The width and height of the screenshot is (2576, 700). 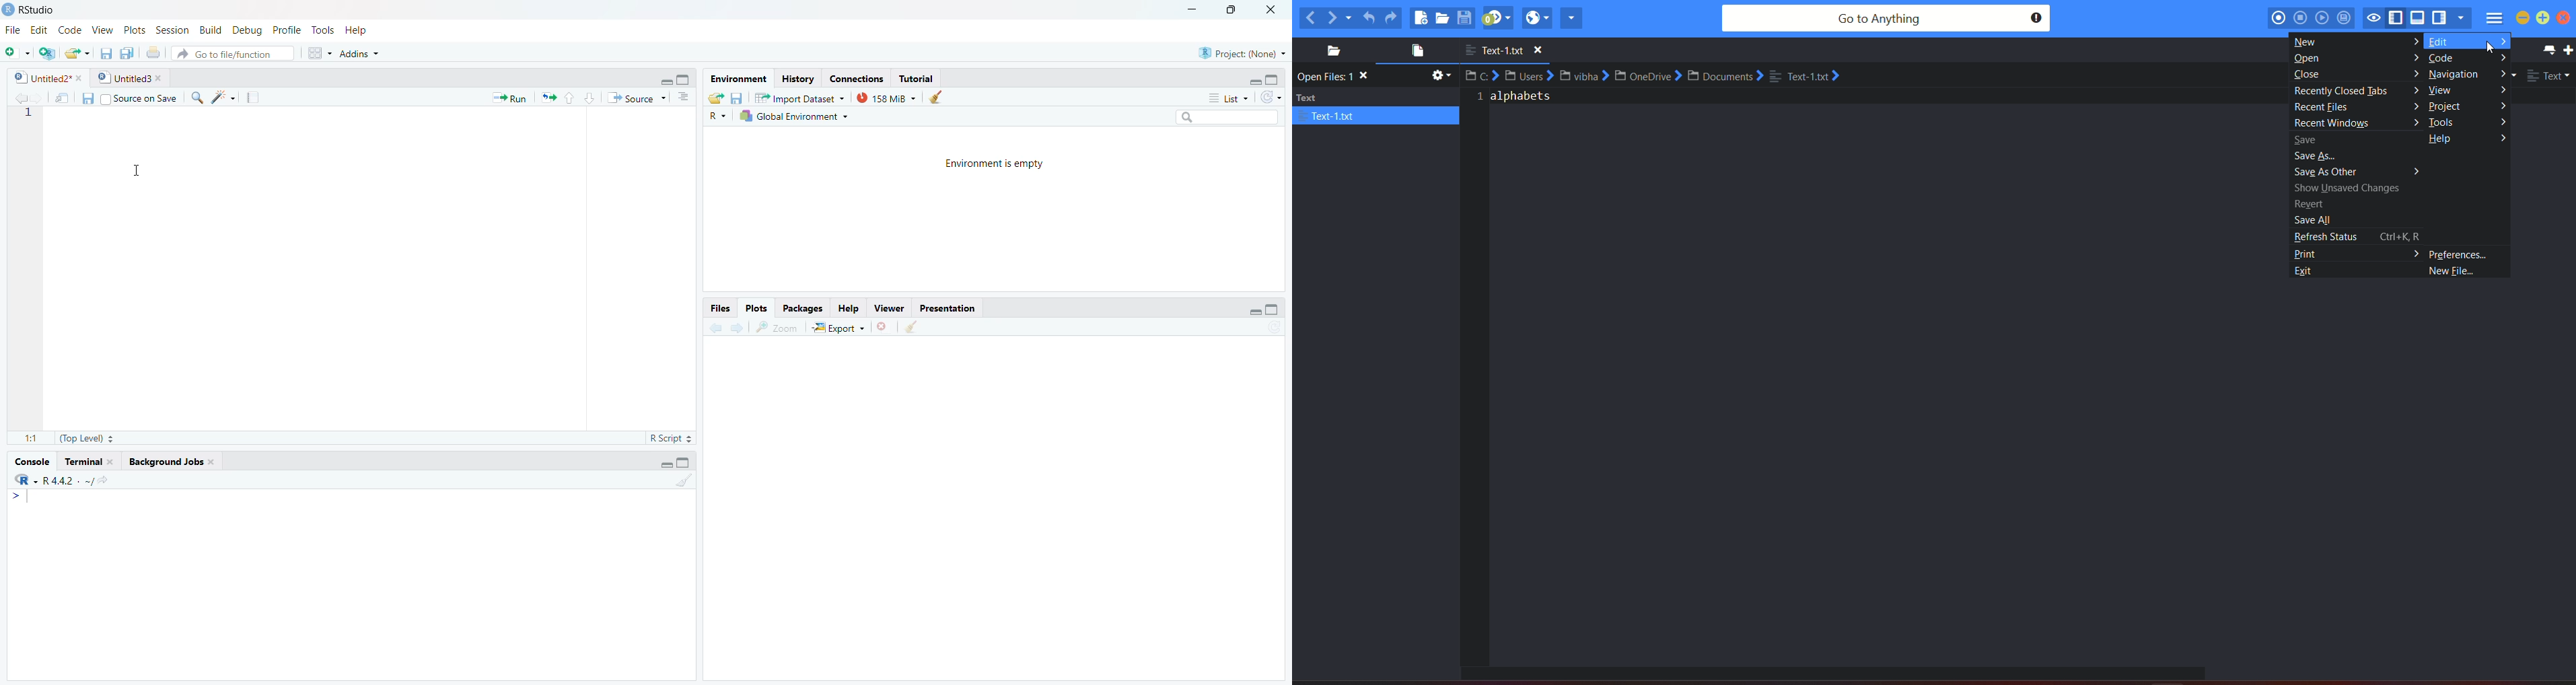 I want to click on Close, so click(x=1273, y=13).